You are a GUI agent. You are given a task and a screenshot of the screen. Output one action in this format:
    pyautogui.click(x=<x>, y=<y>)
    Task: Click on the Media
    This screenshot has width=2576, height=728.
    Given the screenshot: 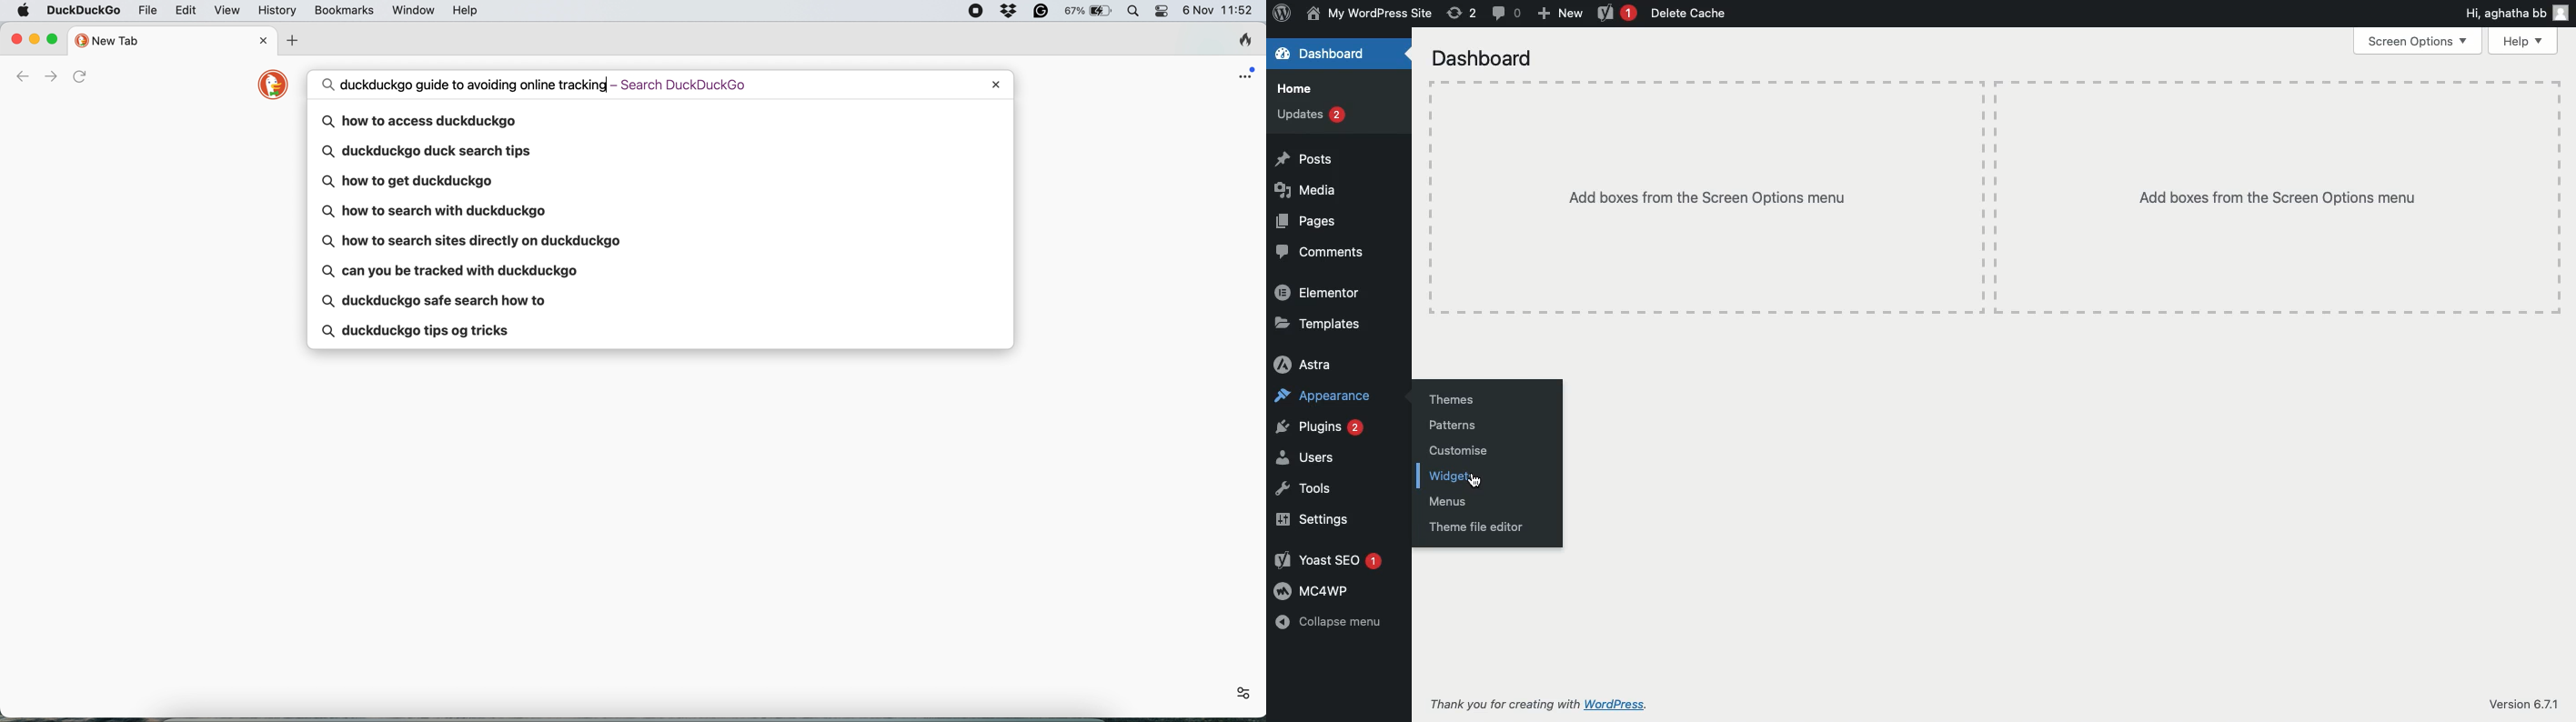 What is the action you would take?
    pyautogui.click(x=1306, y=190)
    